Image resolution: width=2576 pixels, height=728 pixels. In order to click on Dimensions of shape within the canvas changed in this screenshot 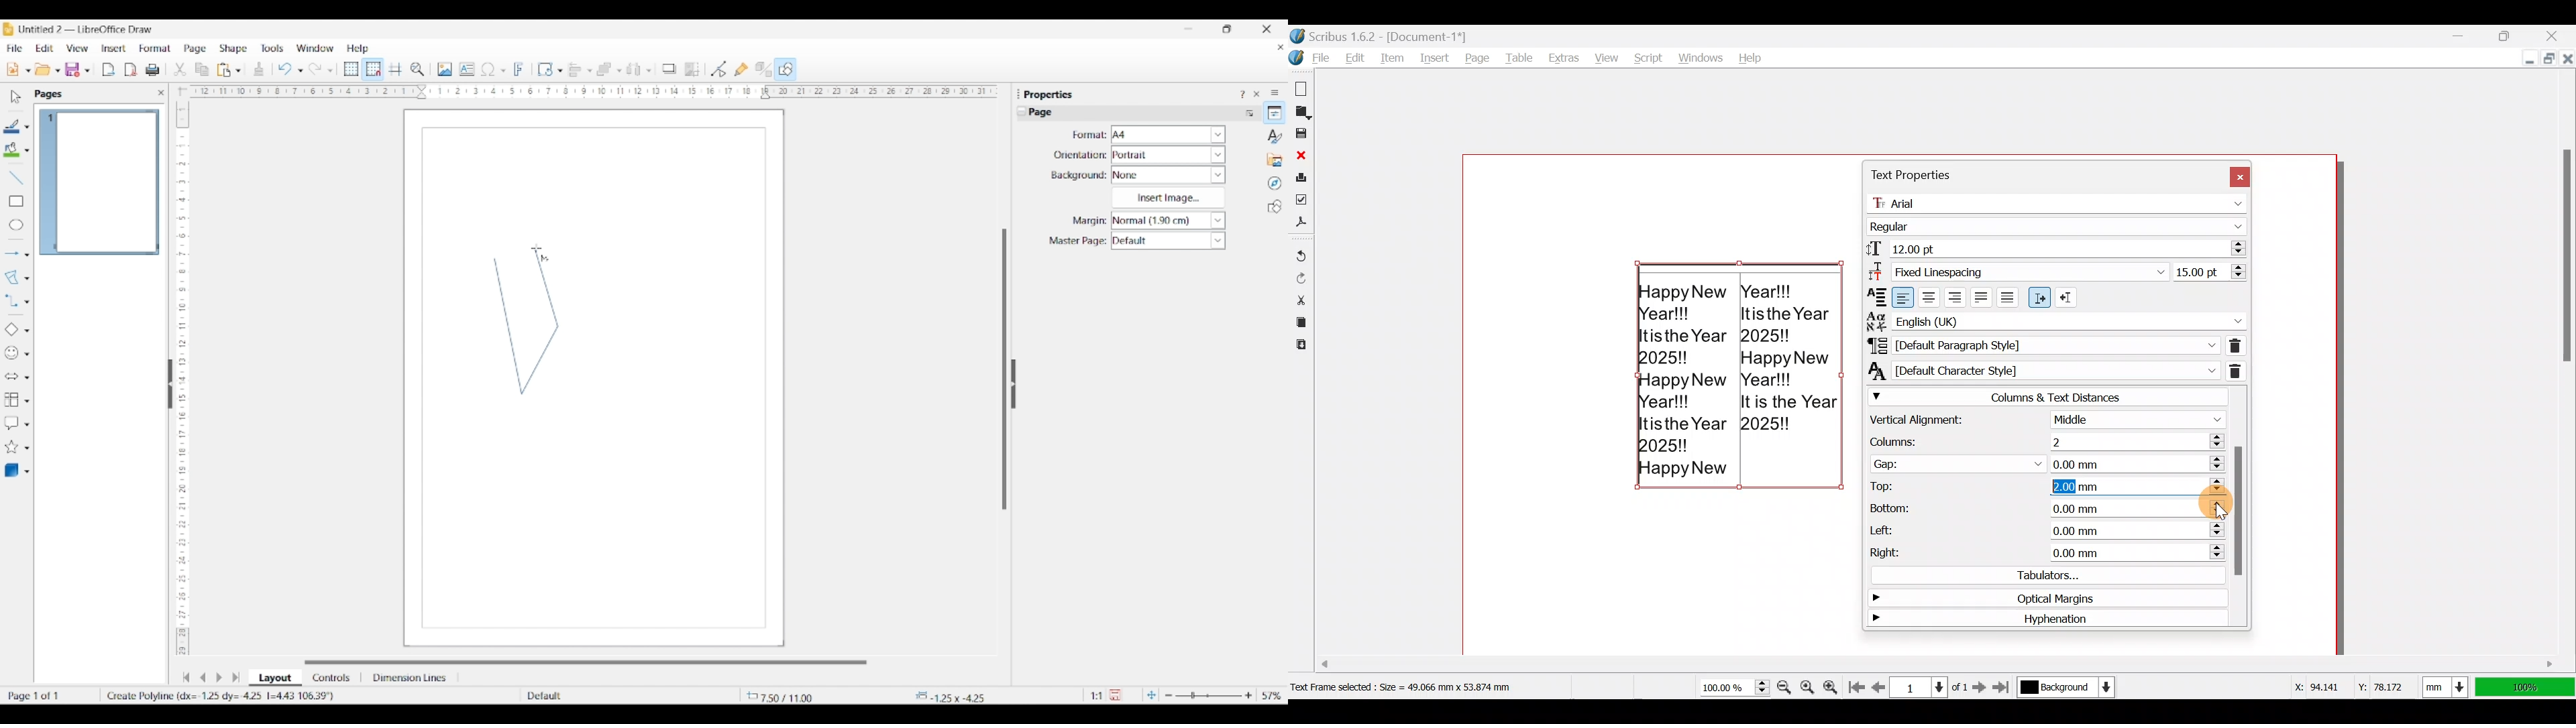, I will do `click(958, 696)`.